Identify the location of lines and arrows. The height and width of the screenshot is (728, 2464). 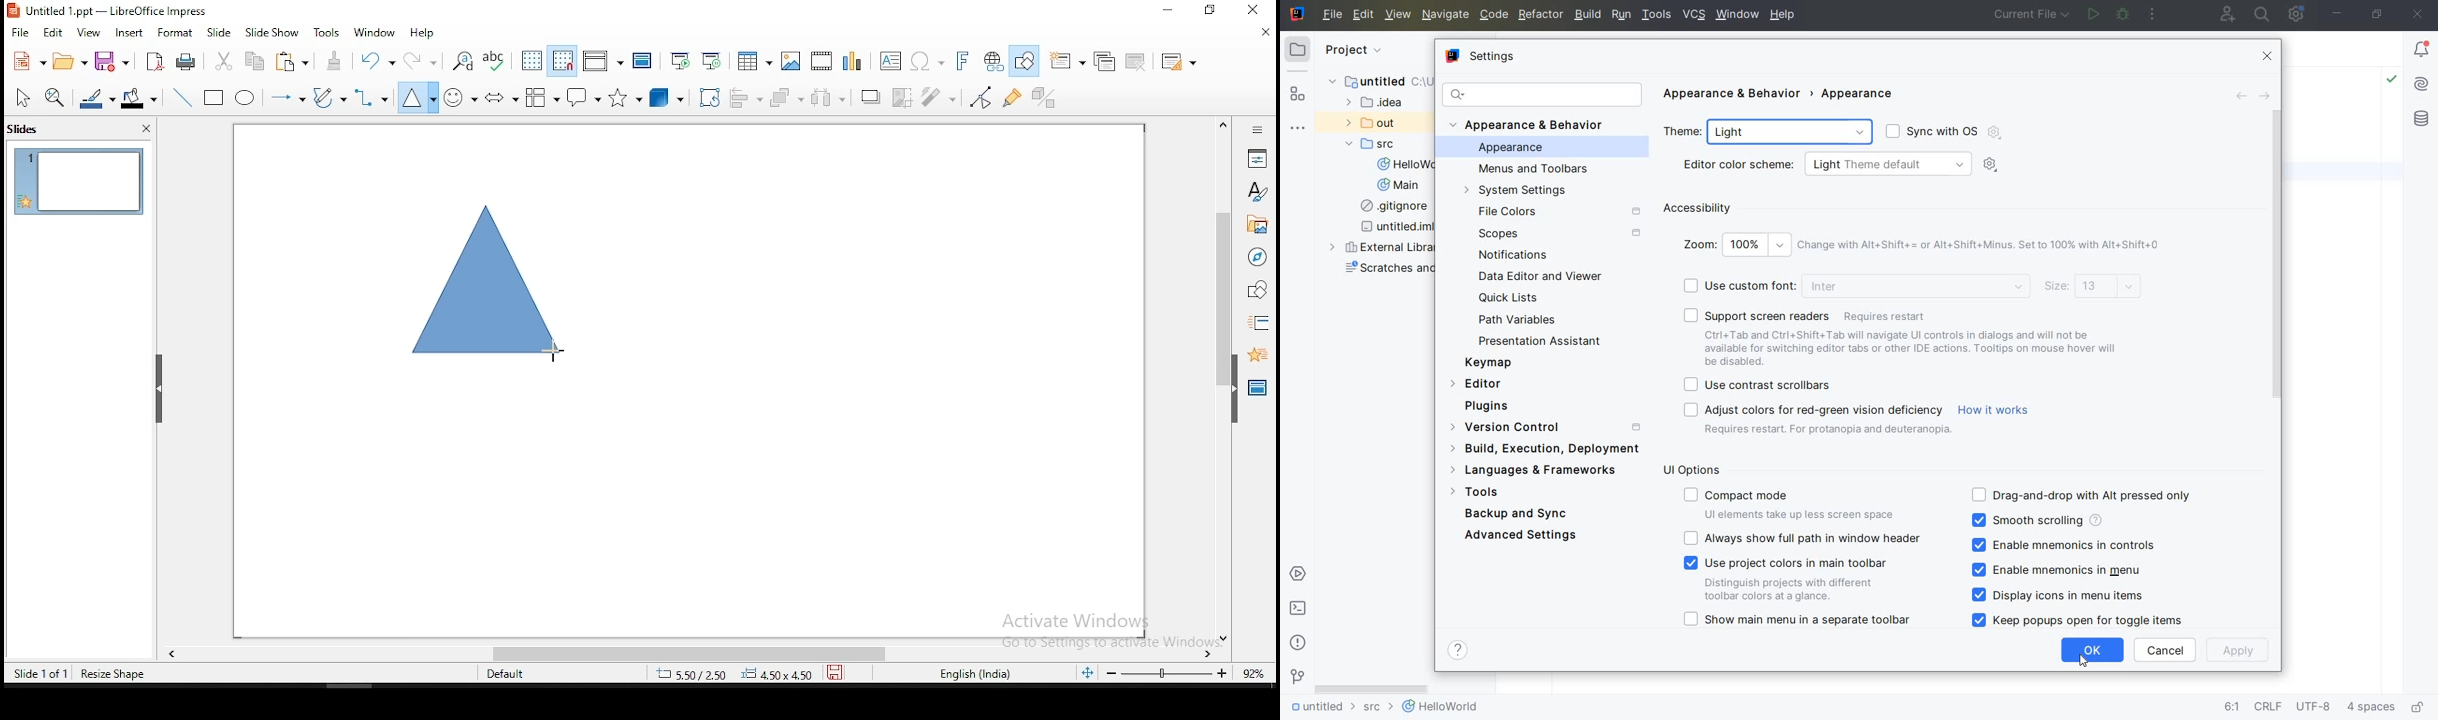
(290, 99).